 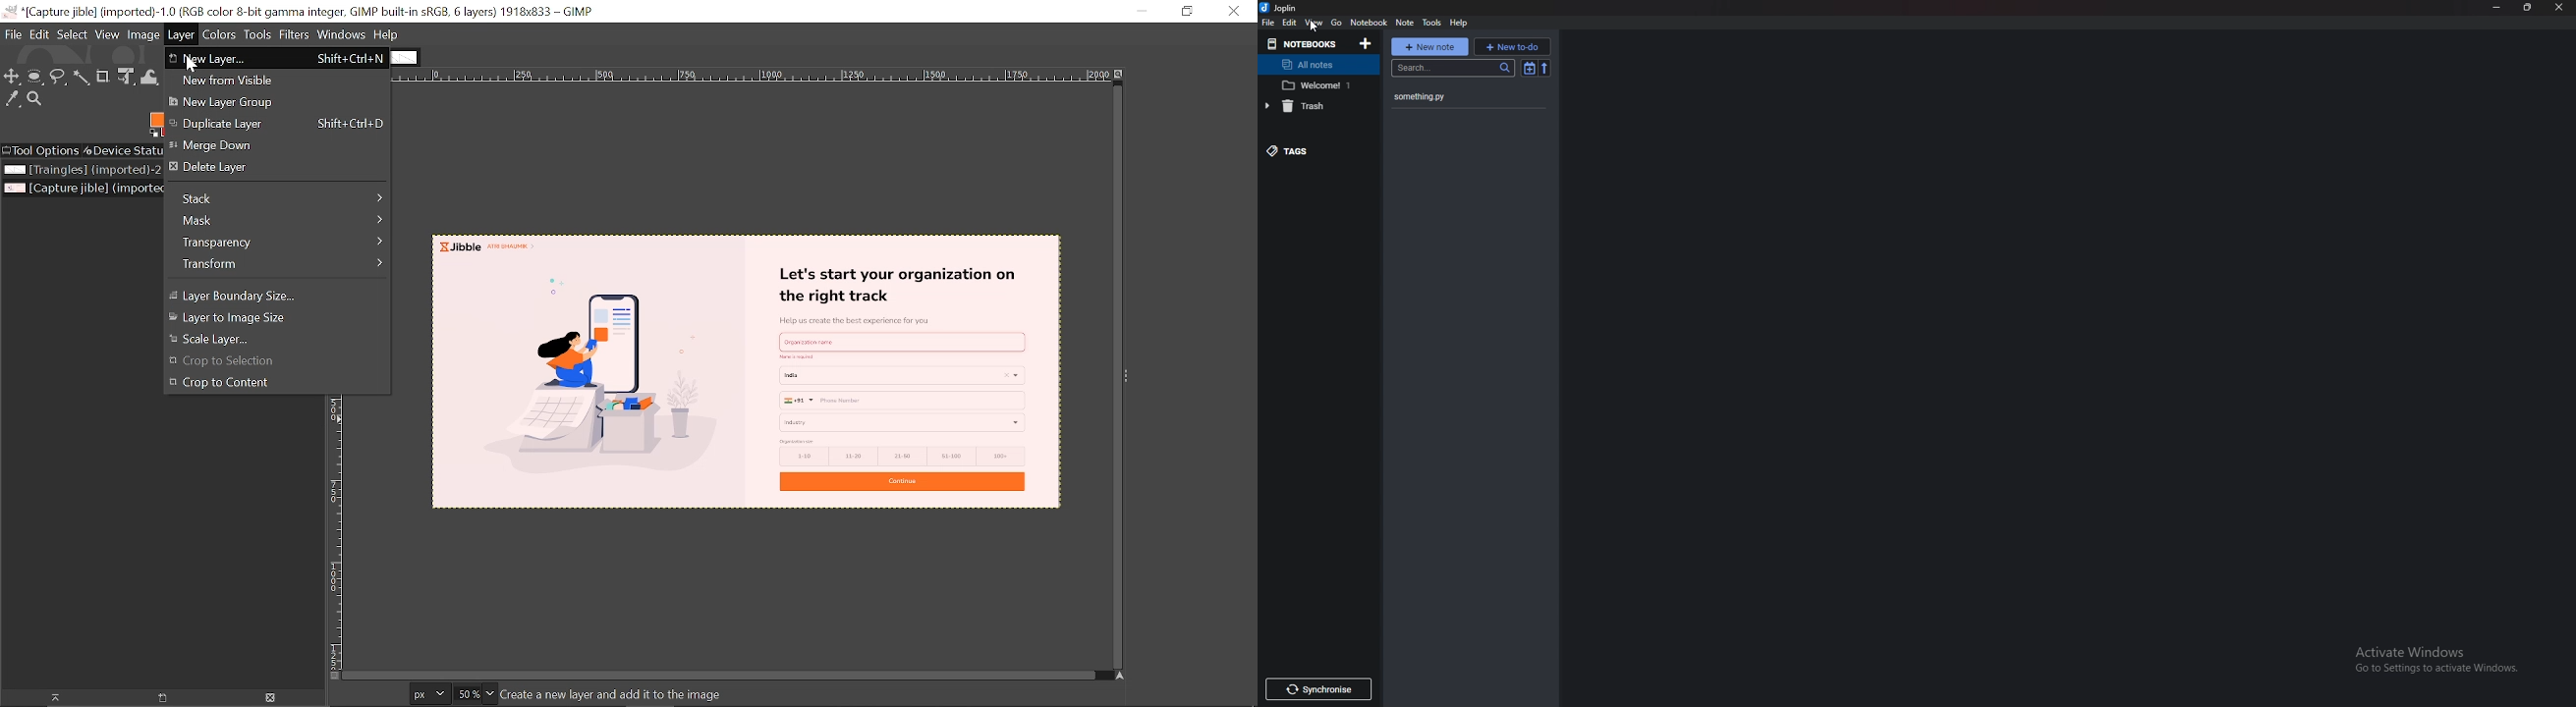 I want to click on New layer group, so click(x=276, y=102).